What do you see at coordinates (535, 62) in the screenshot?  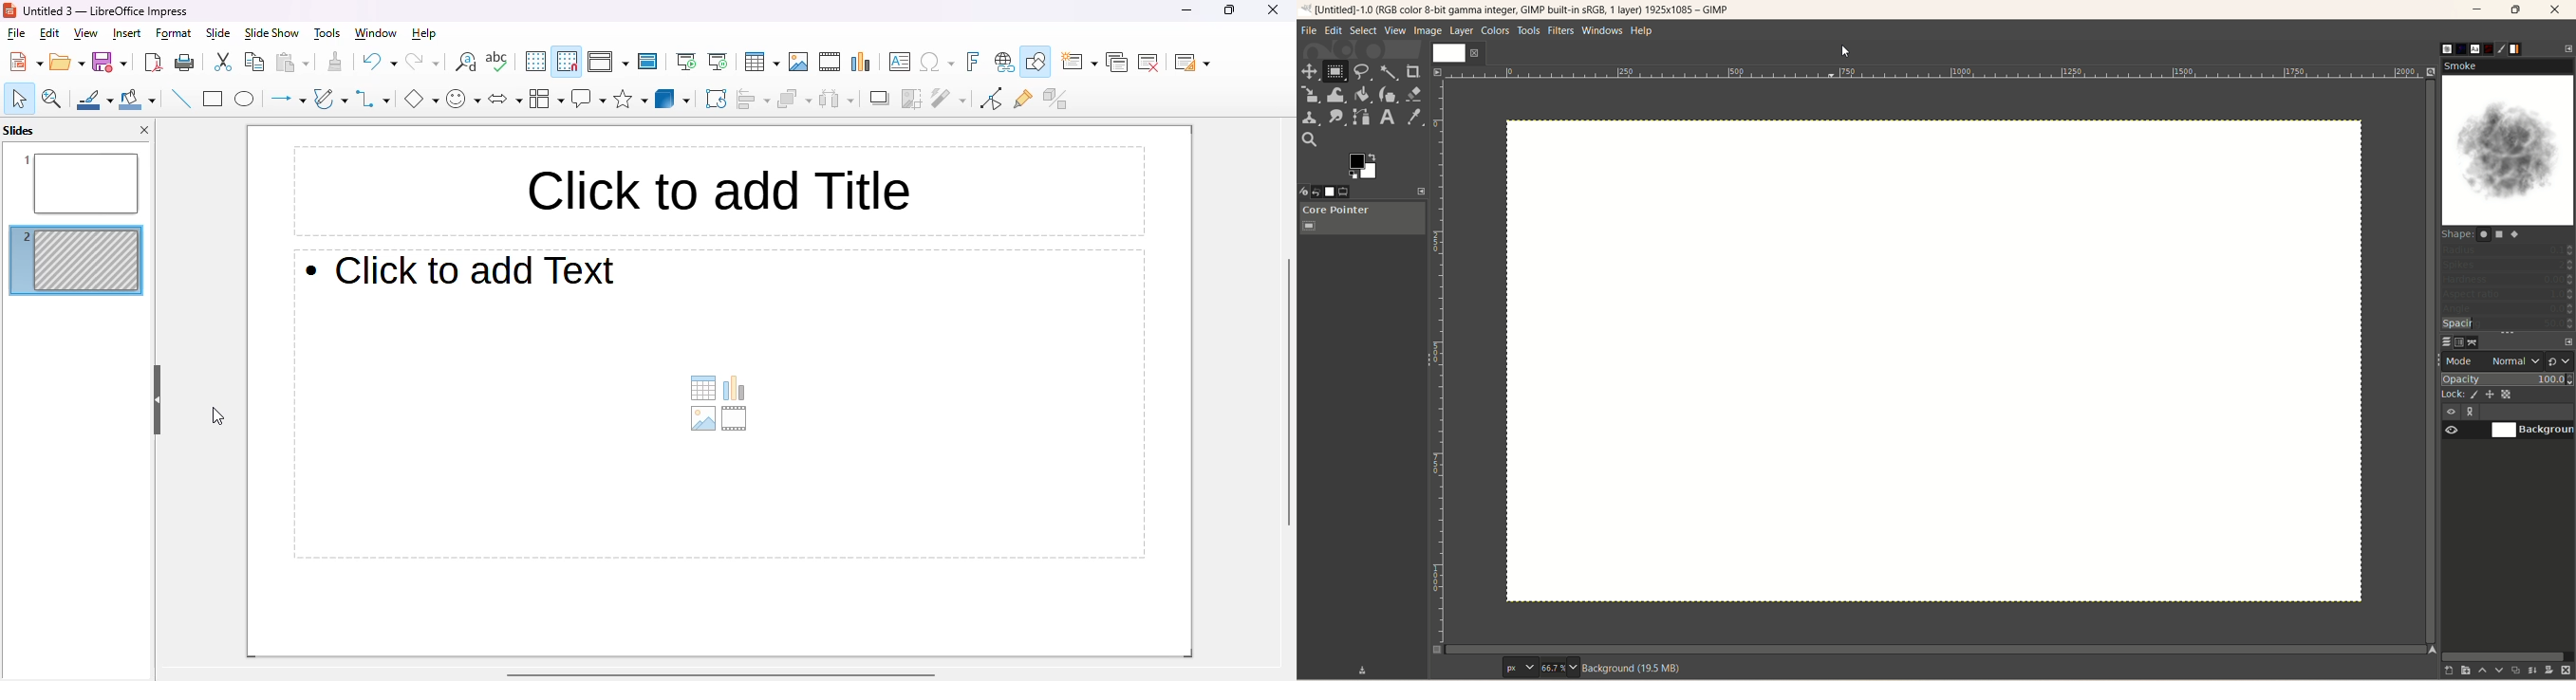 I see `display grid` at bounding box center [535, 62].